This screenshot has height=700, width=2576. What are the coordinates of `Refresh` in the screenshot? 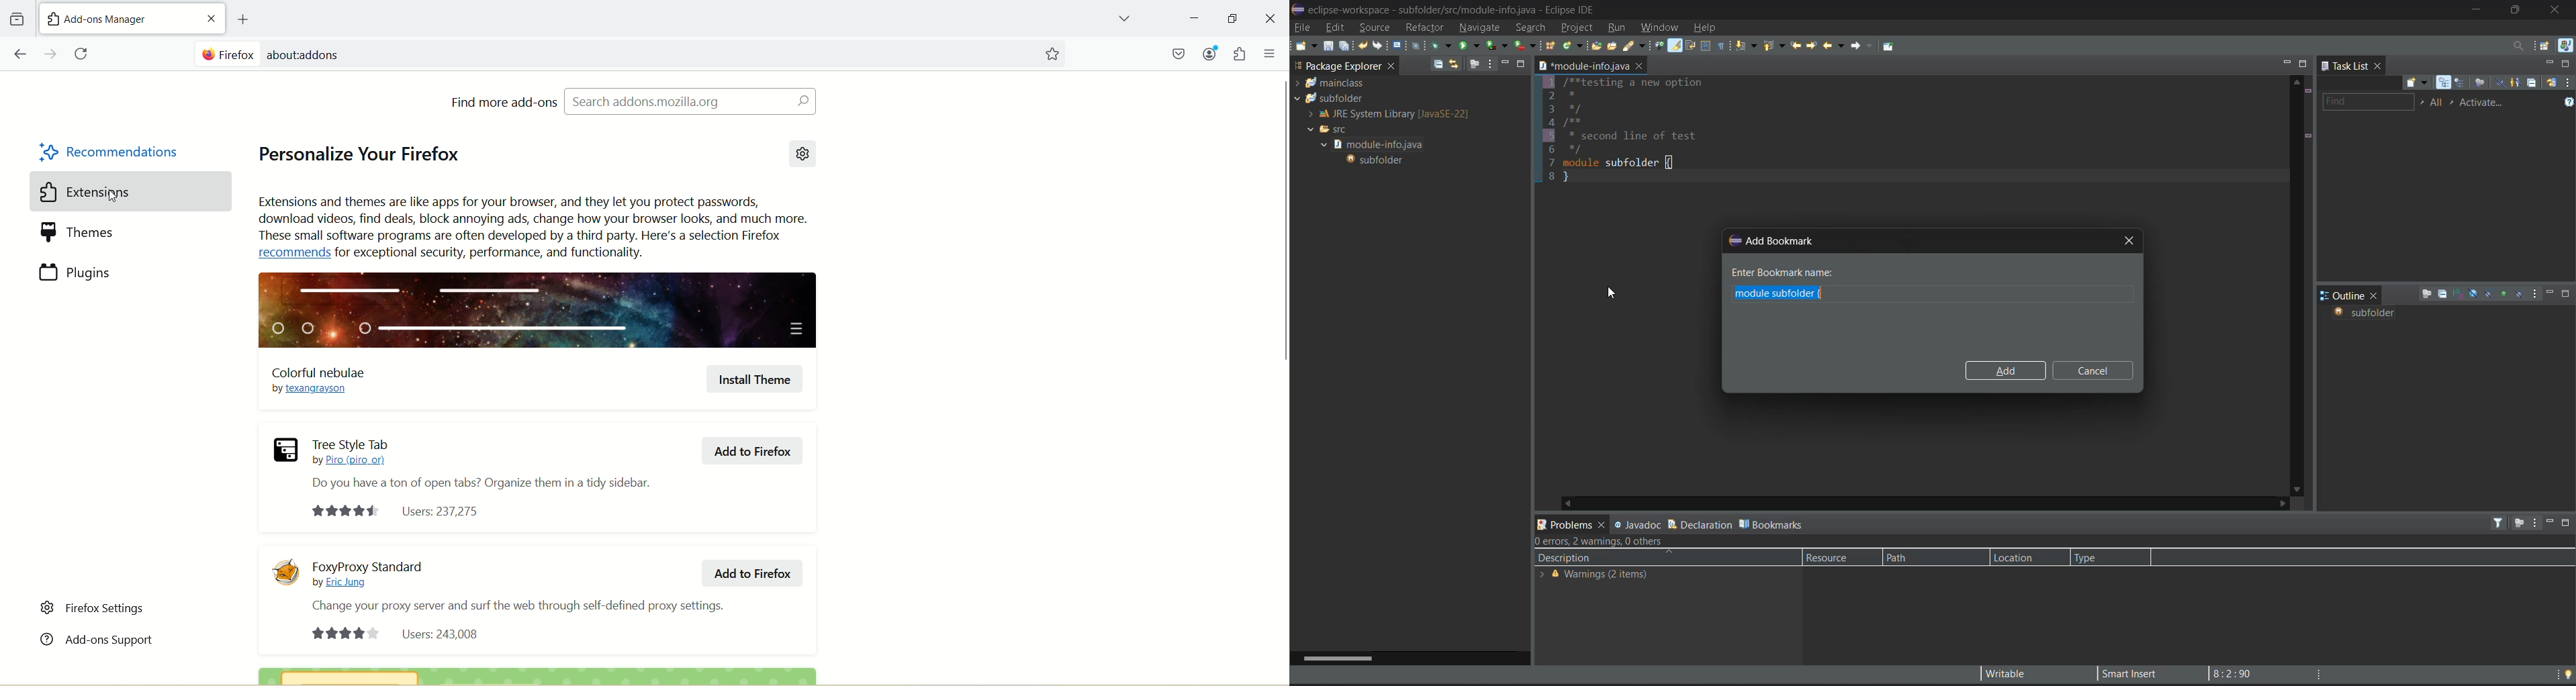 It's located at (83, 54).